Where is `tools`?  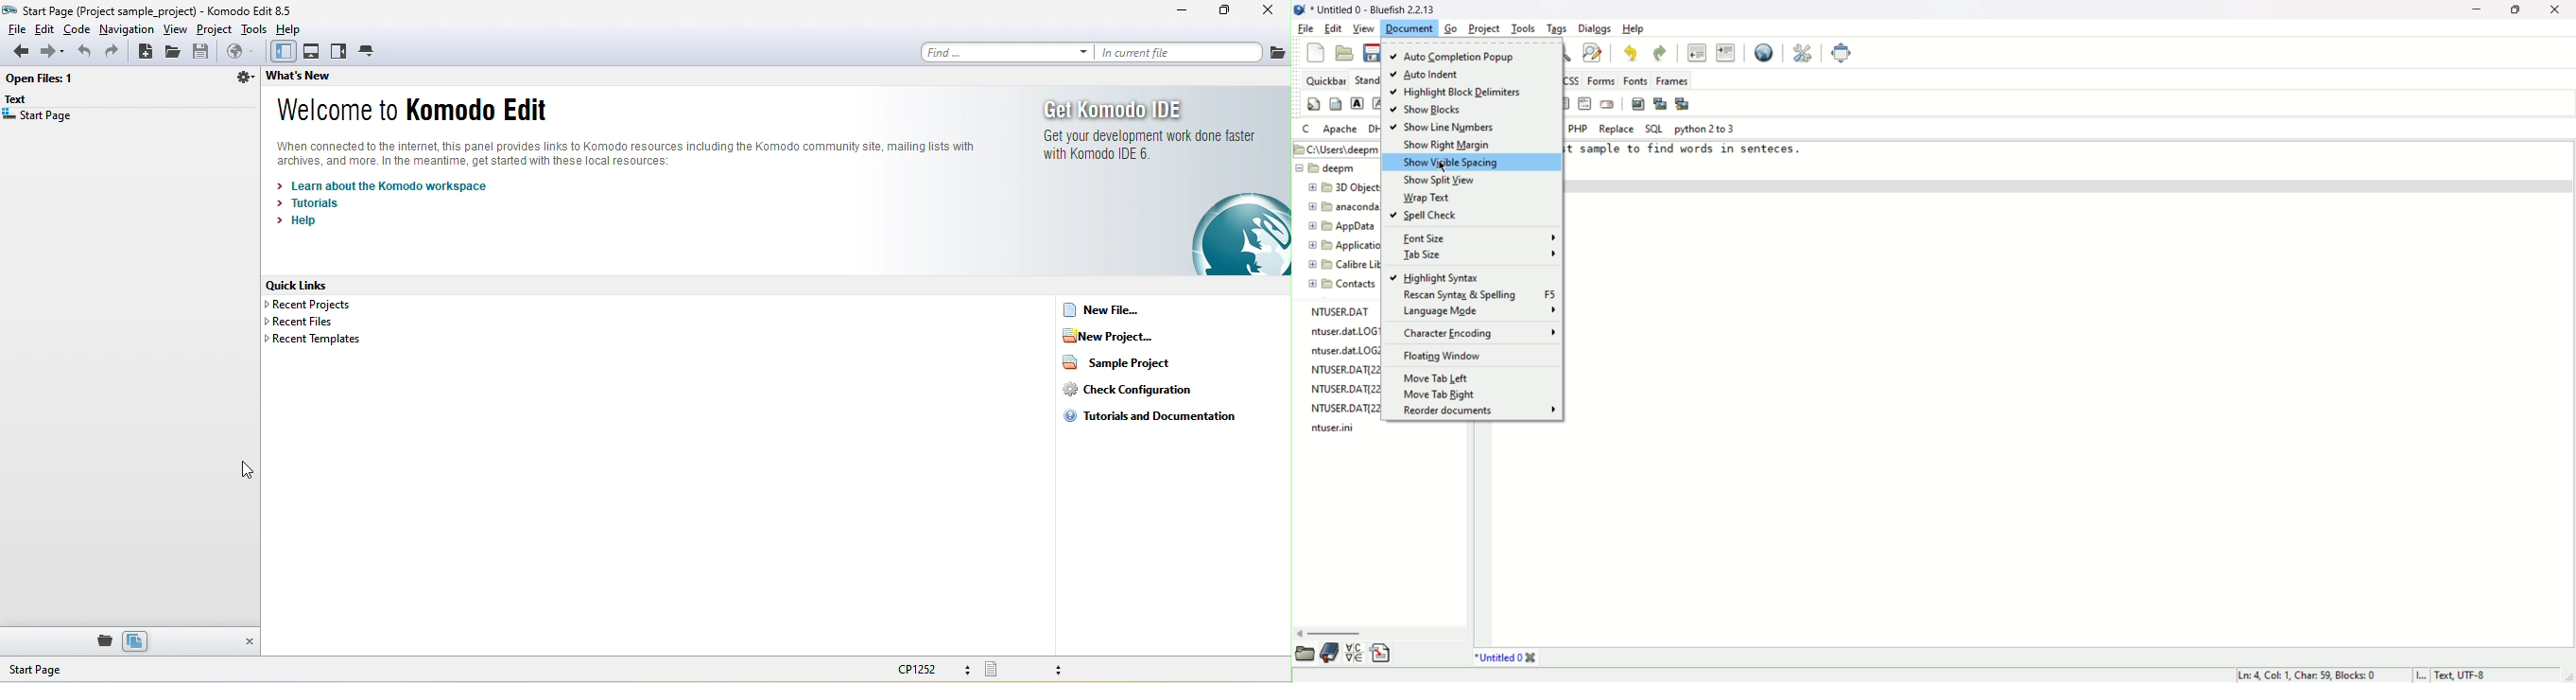
tools is located at coordinates (1523, 28).